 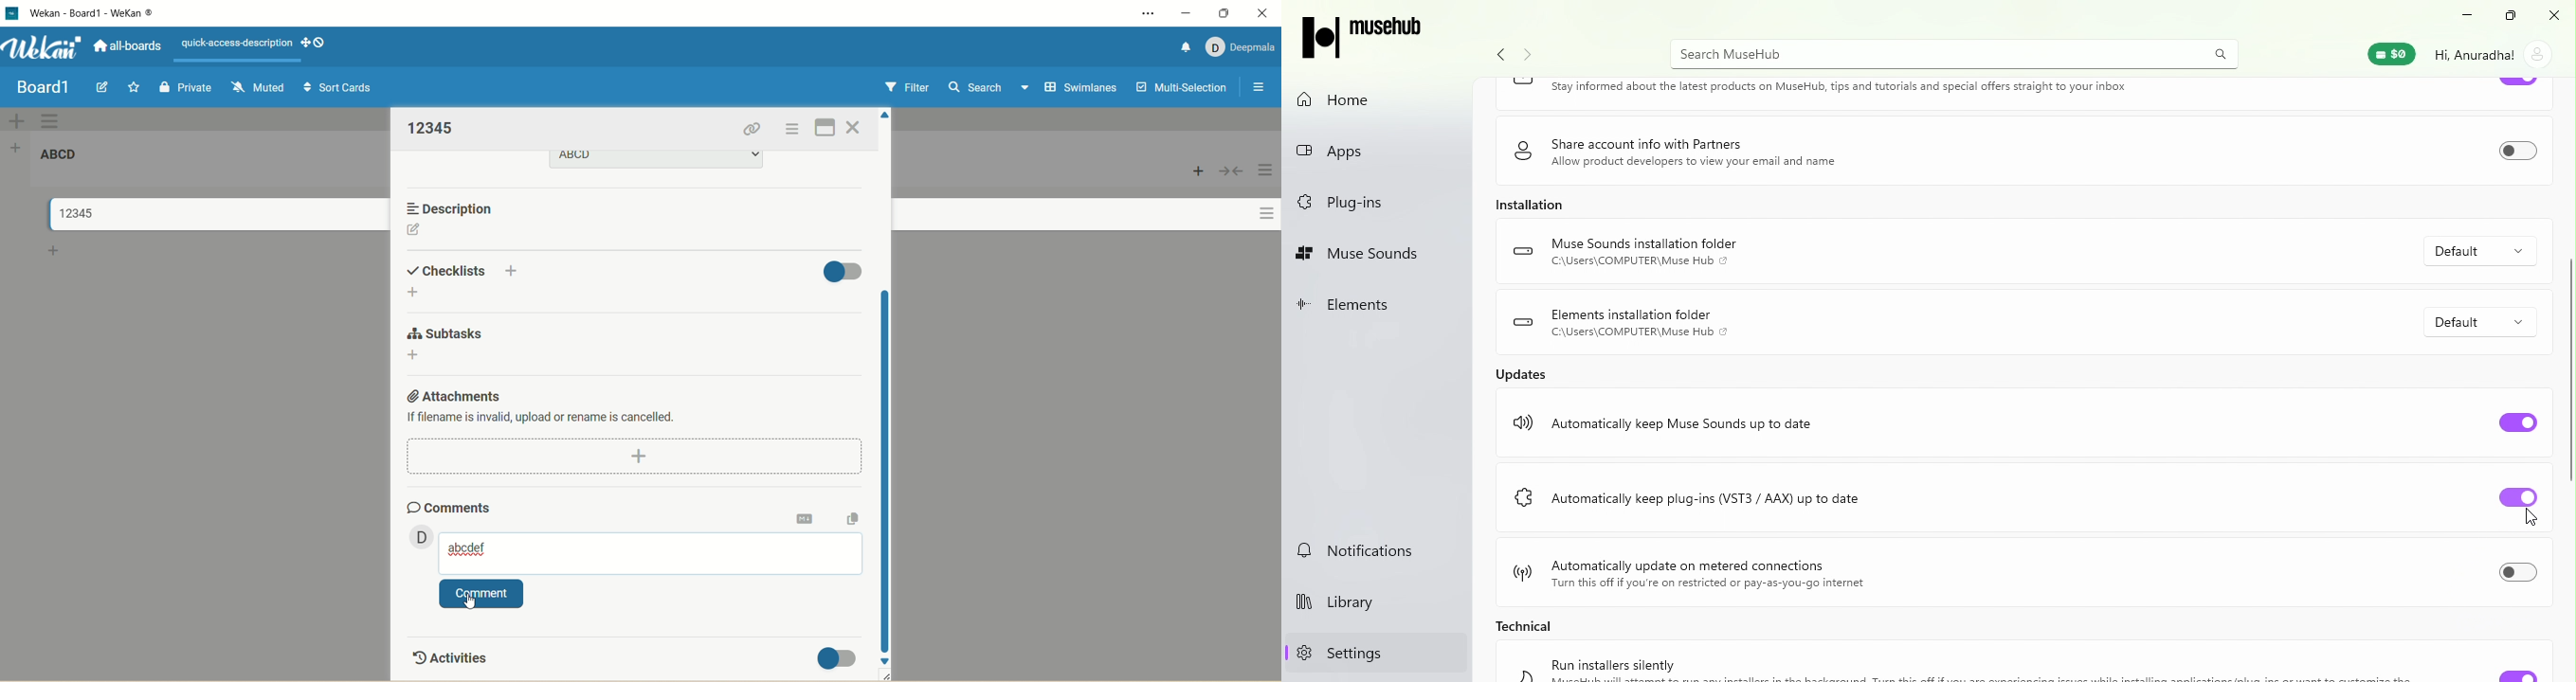 I want to click on full screen, so click(x=827, y=125).